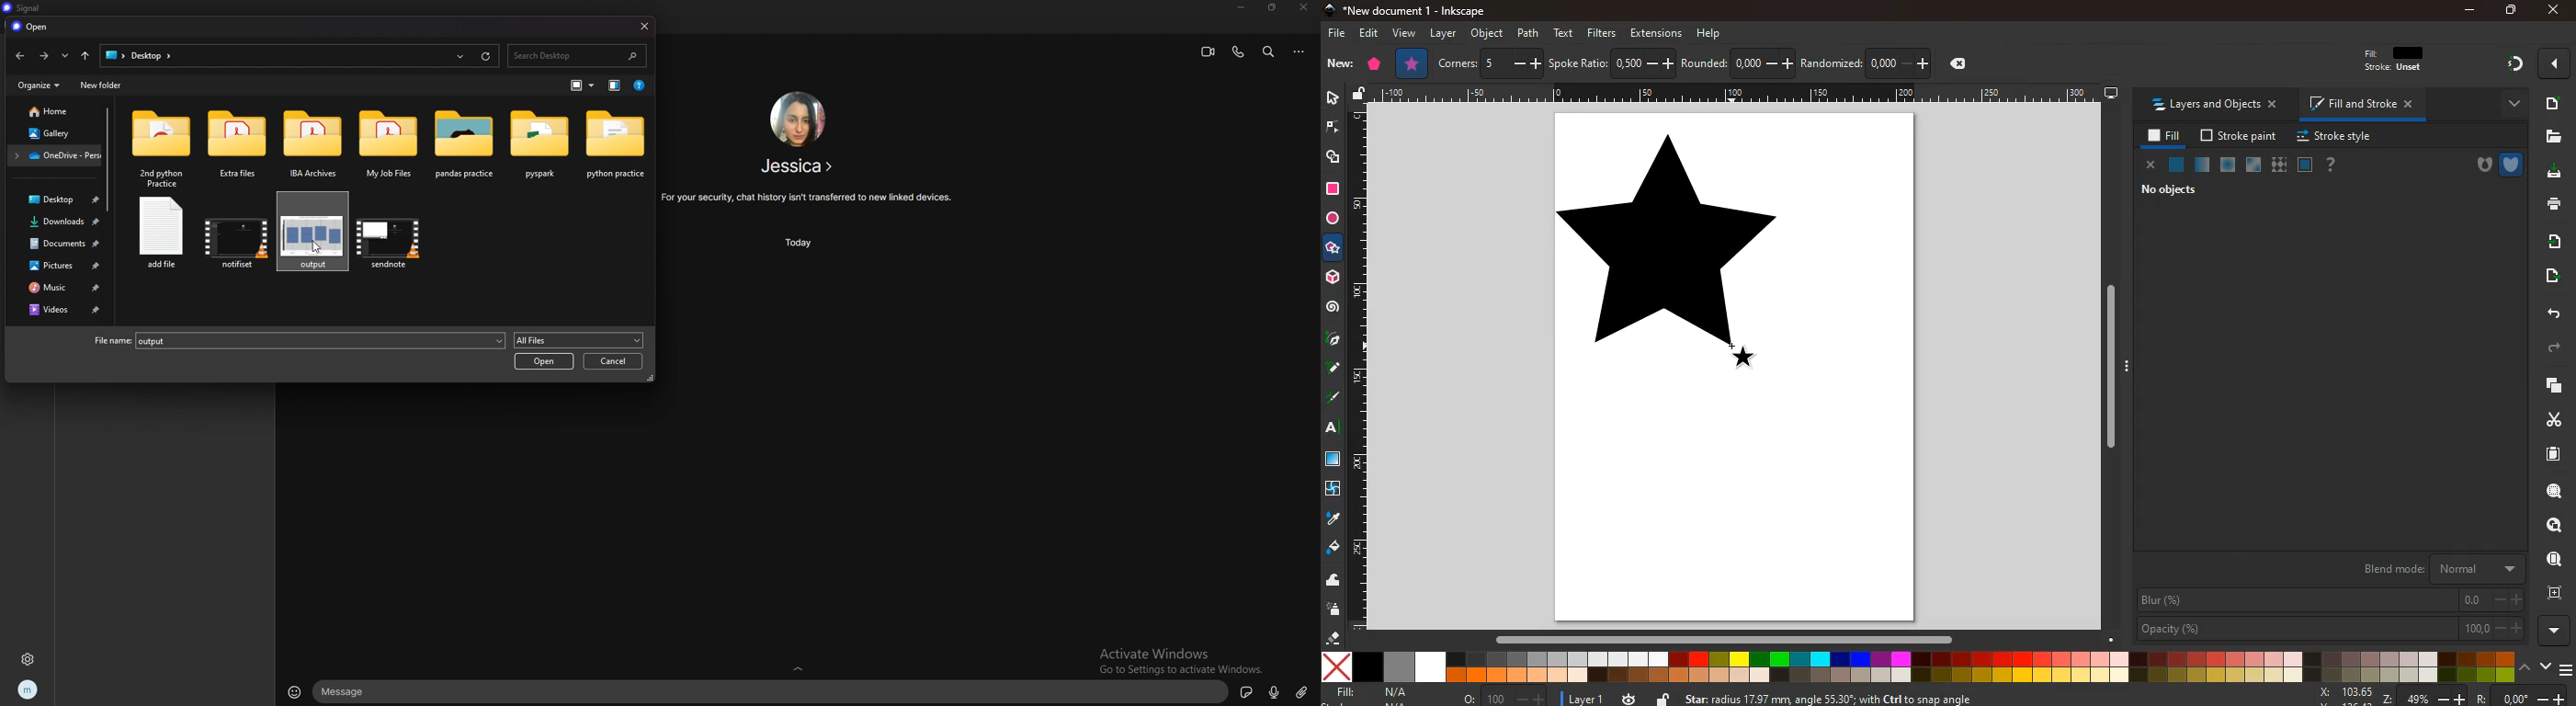 This screenshot has height=728, width=2576. Describe the element at coordinates (1333, 609) in the screenshot. I see `spray` at that location.